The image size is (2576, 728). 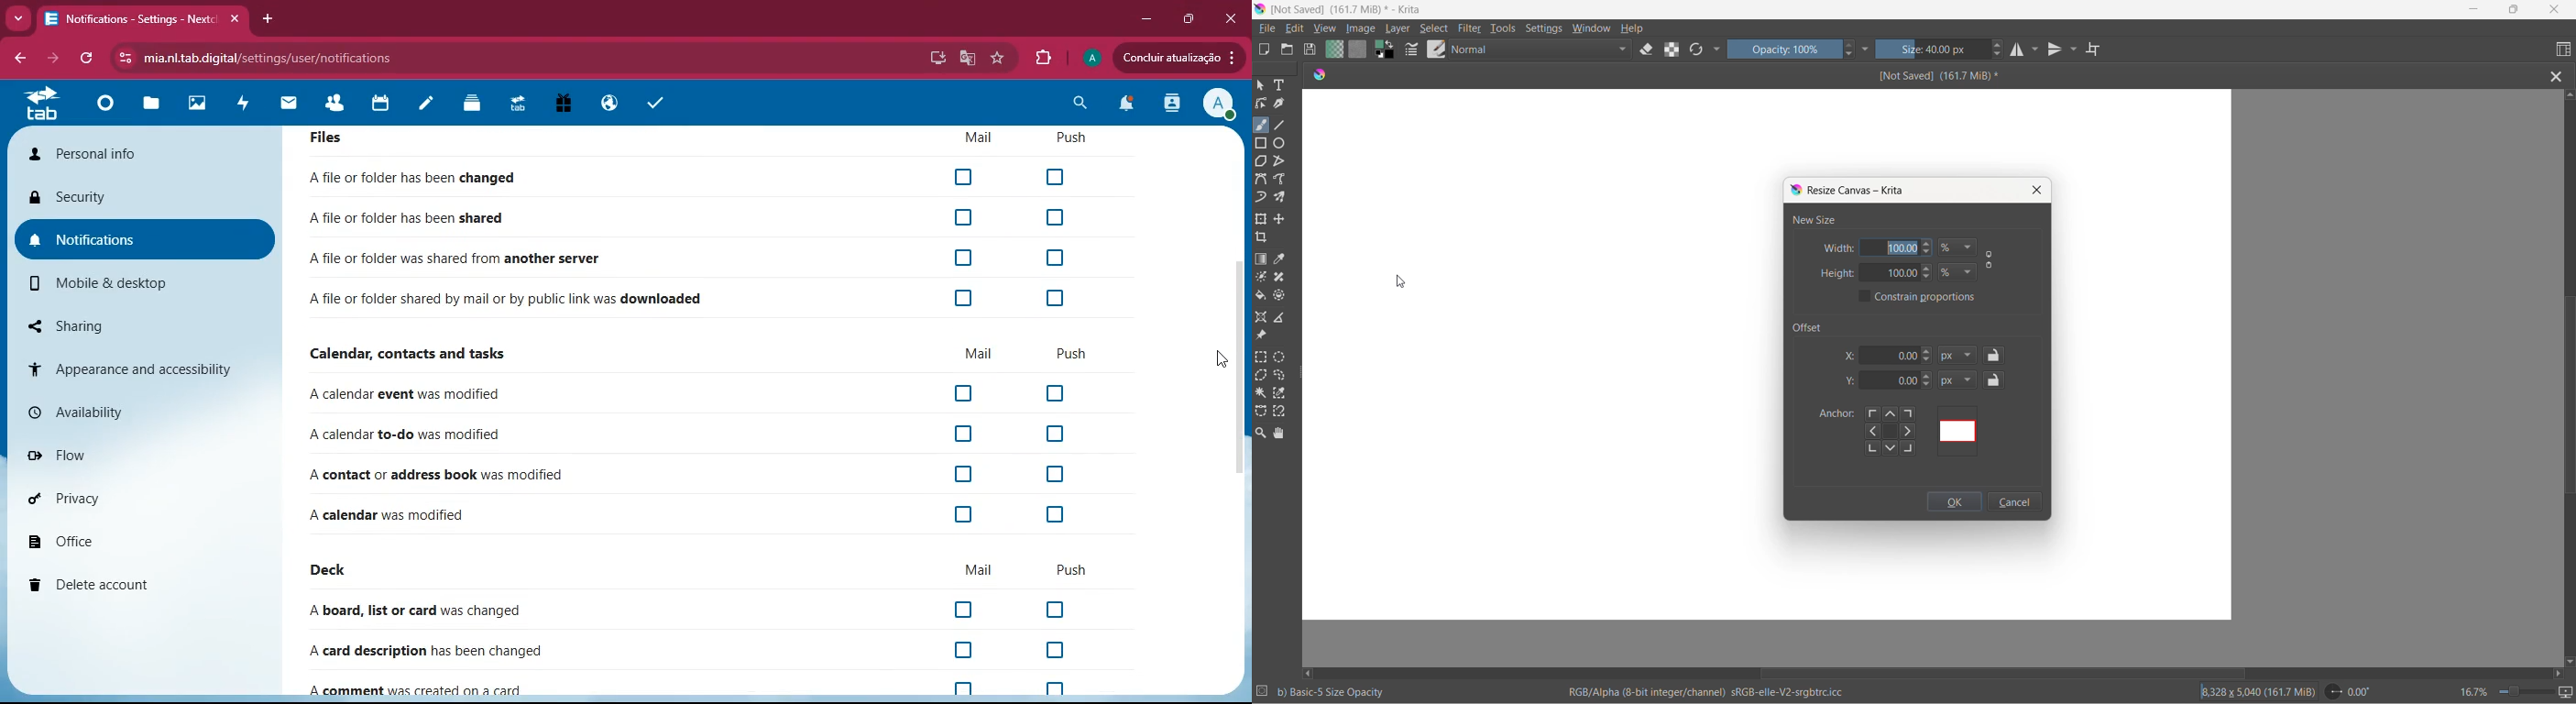 I want to click on off, so click(x=1054, y=689).